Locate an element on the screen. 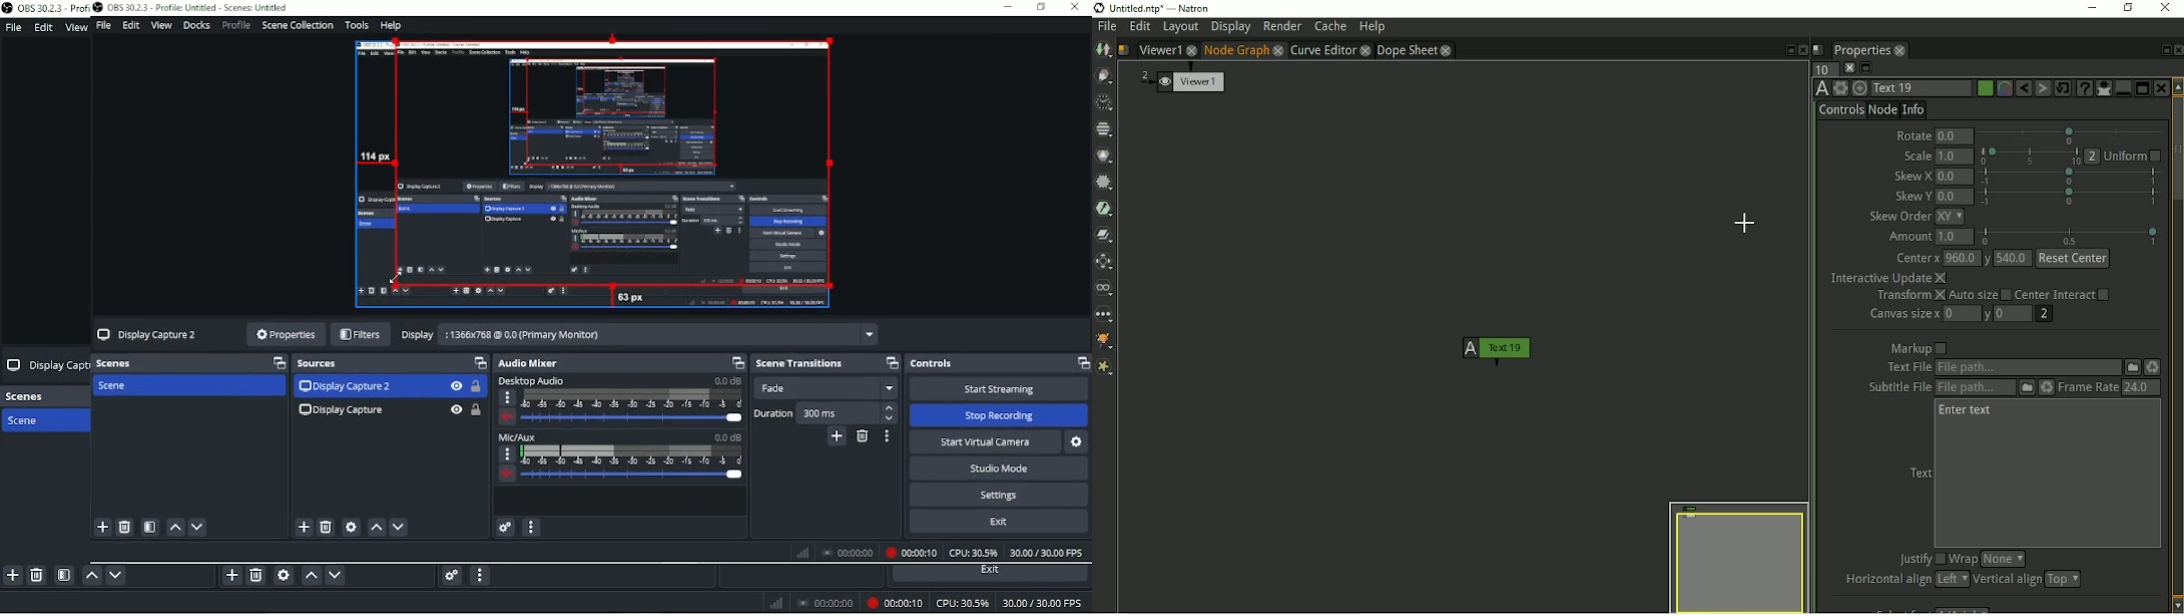 This screenshot has width=2184, height=616. Display 1366x768 @ 0.0 (Primary Moniton) is located at coordinates (637, 334).